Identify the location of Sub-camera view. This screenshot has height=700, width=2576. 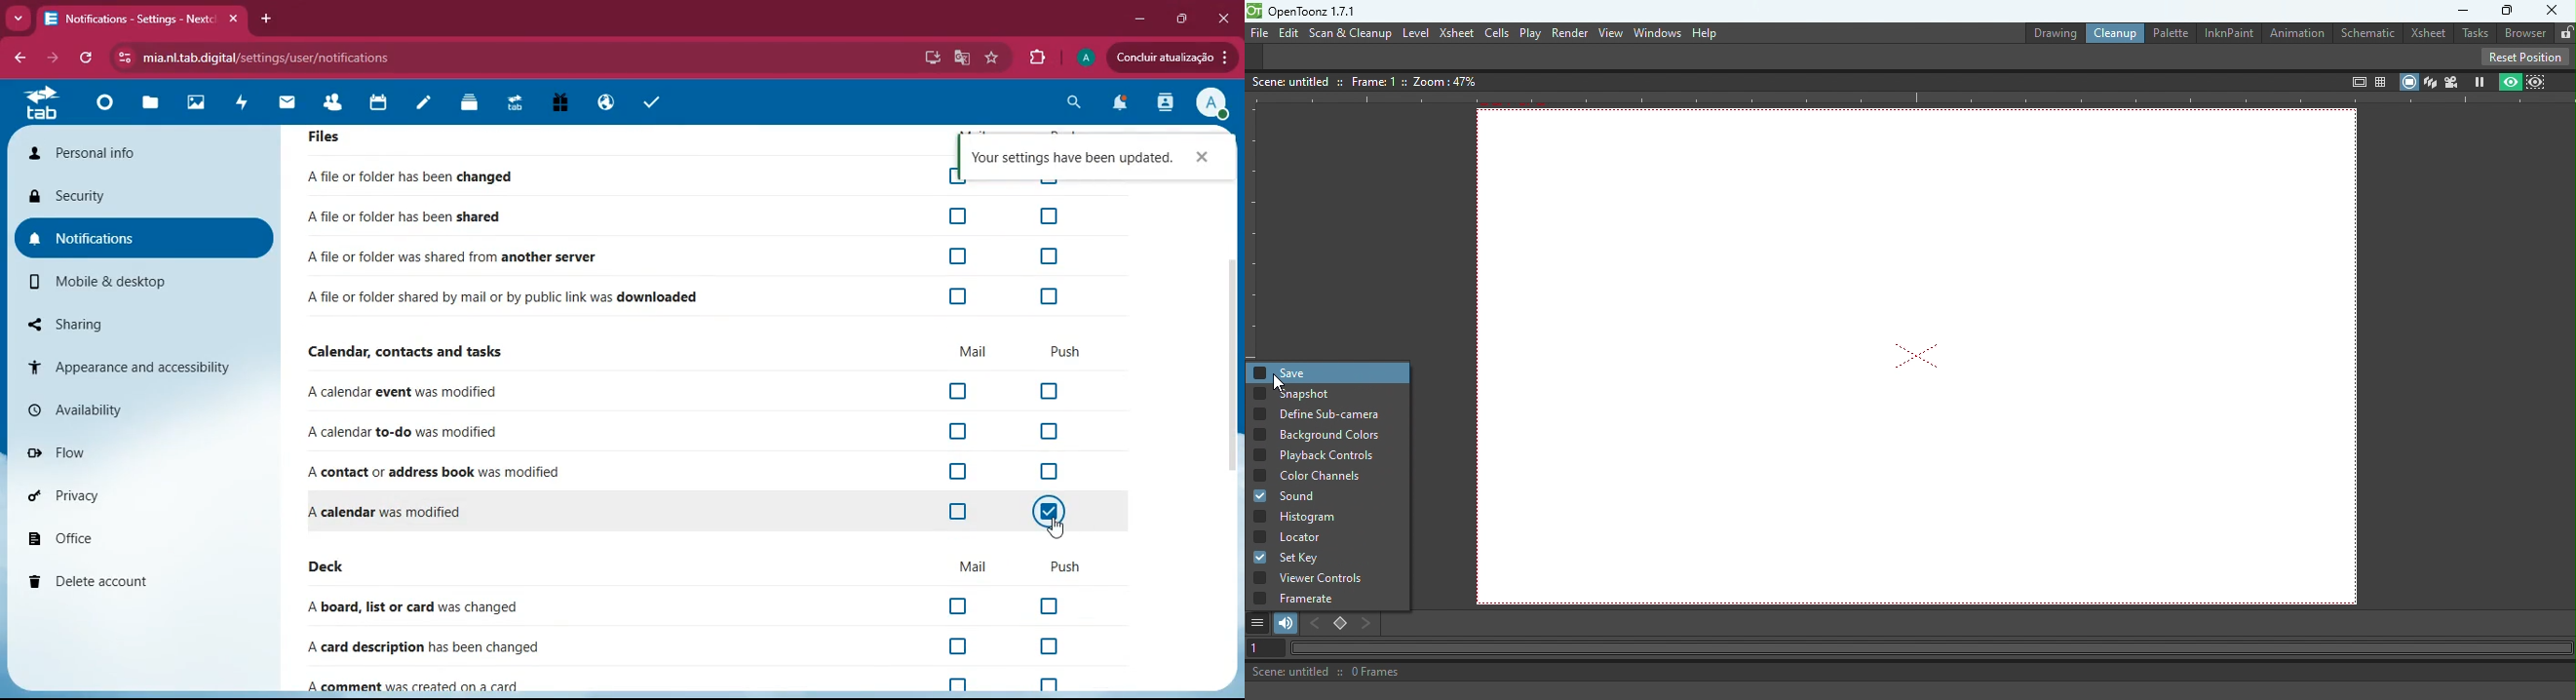
(2539, 80).